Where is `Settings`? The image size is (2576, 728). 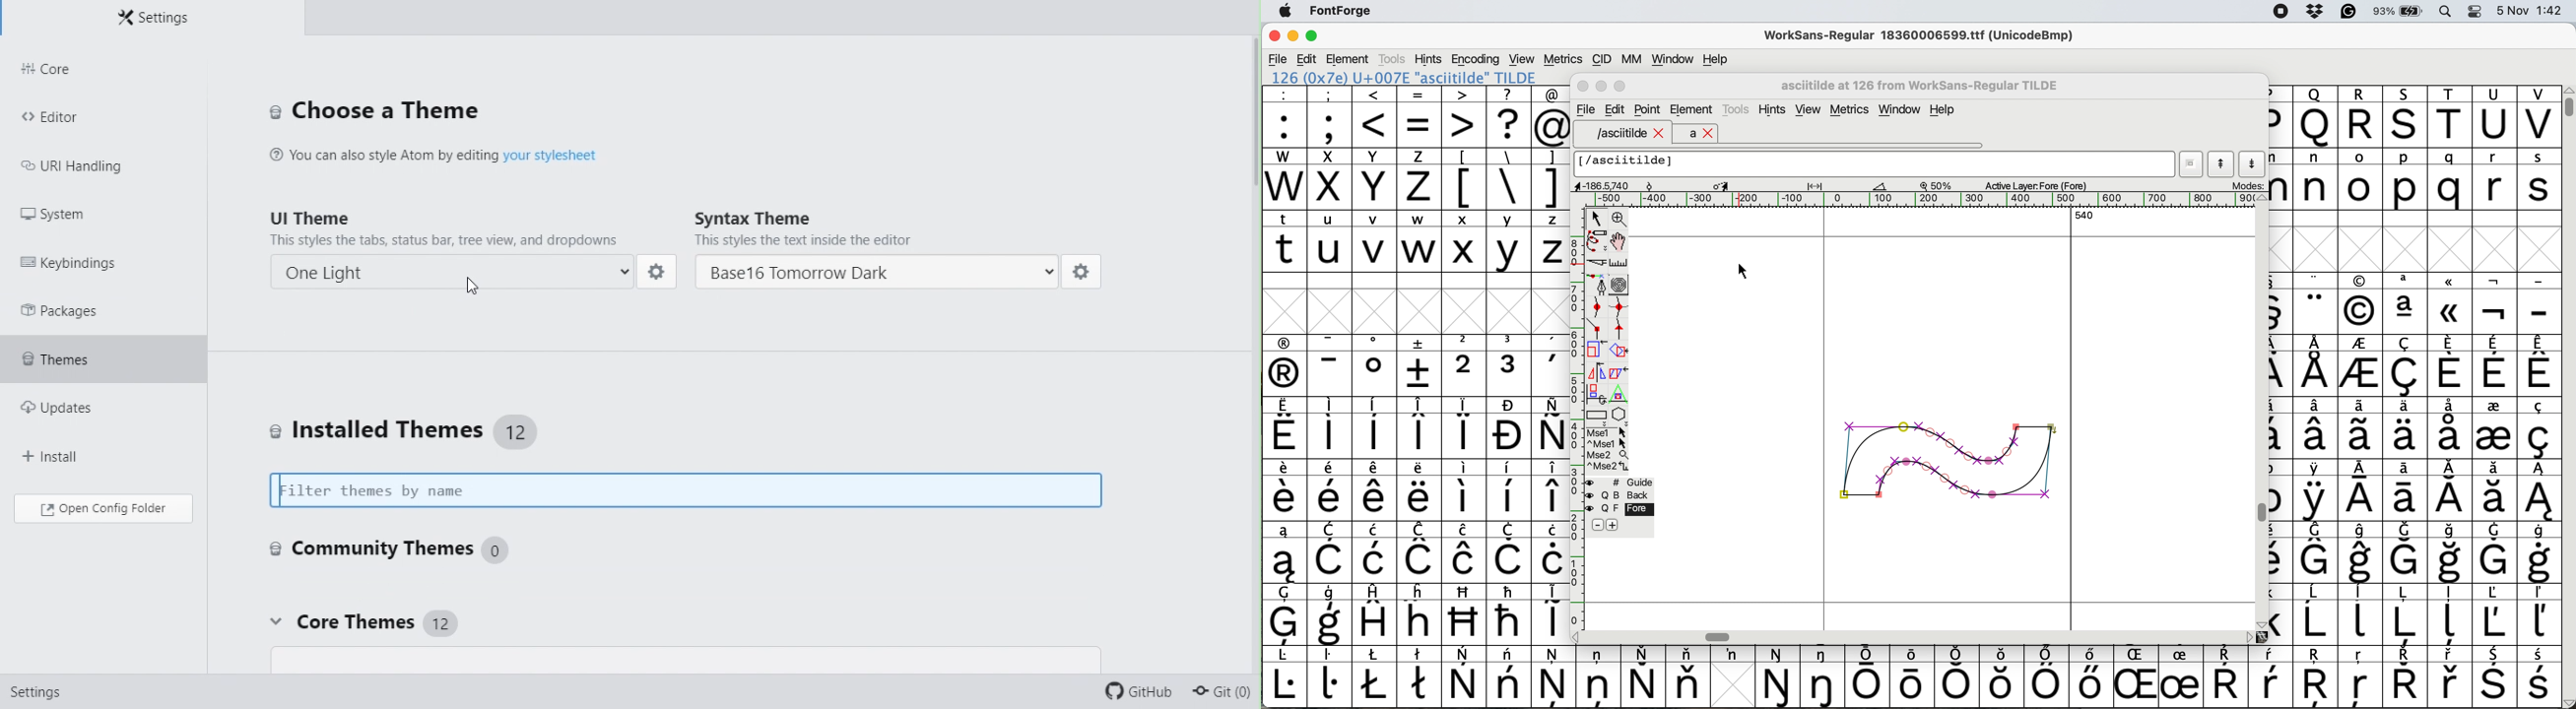 Settings is located at coordinates (152, 18).